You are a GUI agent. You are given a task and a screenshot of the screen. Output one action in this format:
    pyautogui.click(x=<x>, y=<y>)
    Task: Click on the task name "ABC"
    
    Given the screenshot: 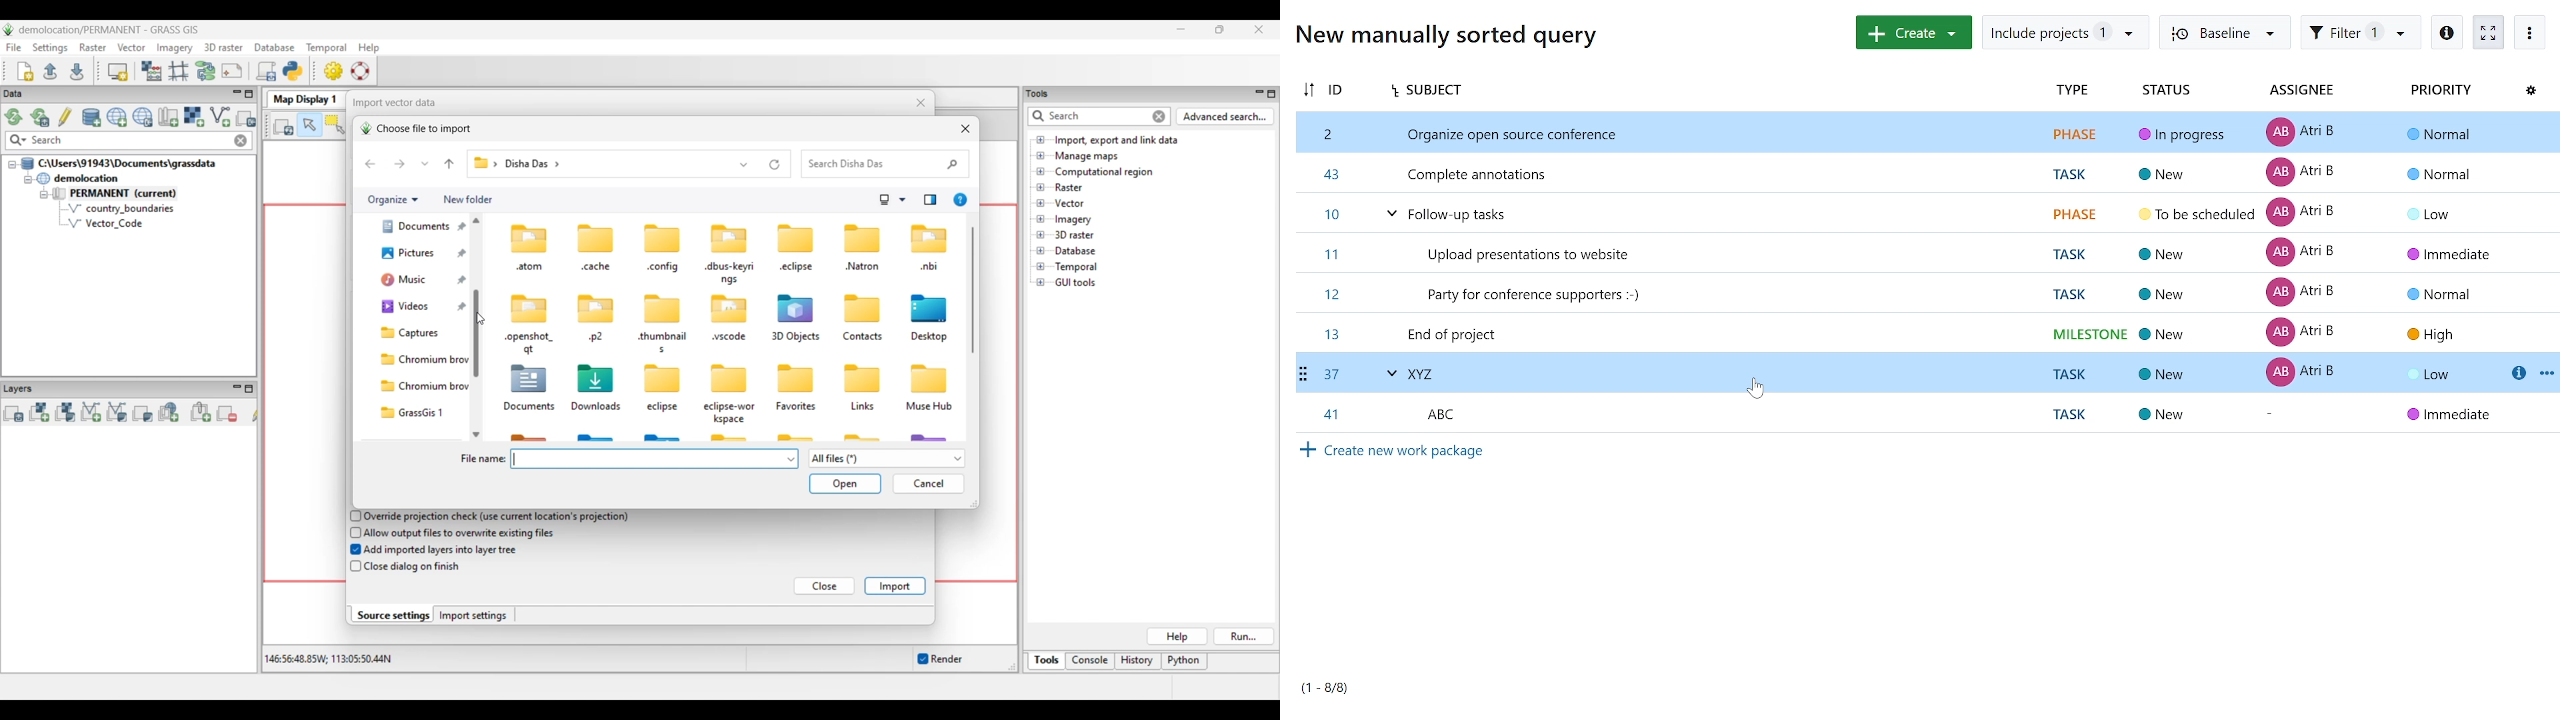 What is the action you would take?
    pyautogui.click(x=1924, y=413)
    